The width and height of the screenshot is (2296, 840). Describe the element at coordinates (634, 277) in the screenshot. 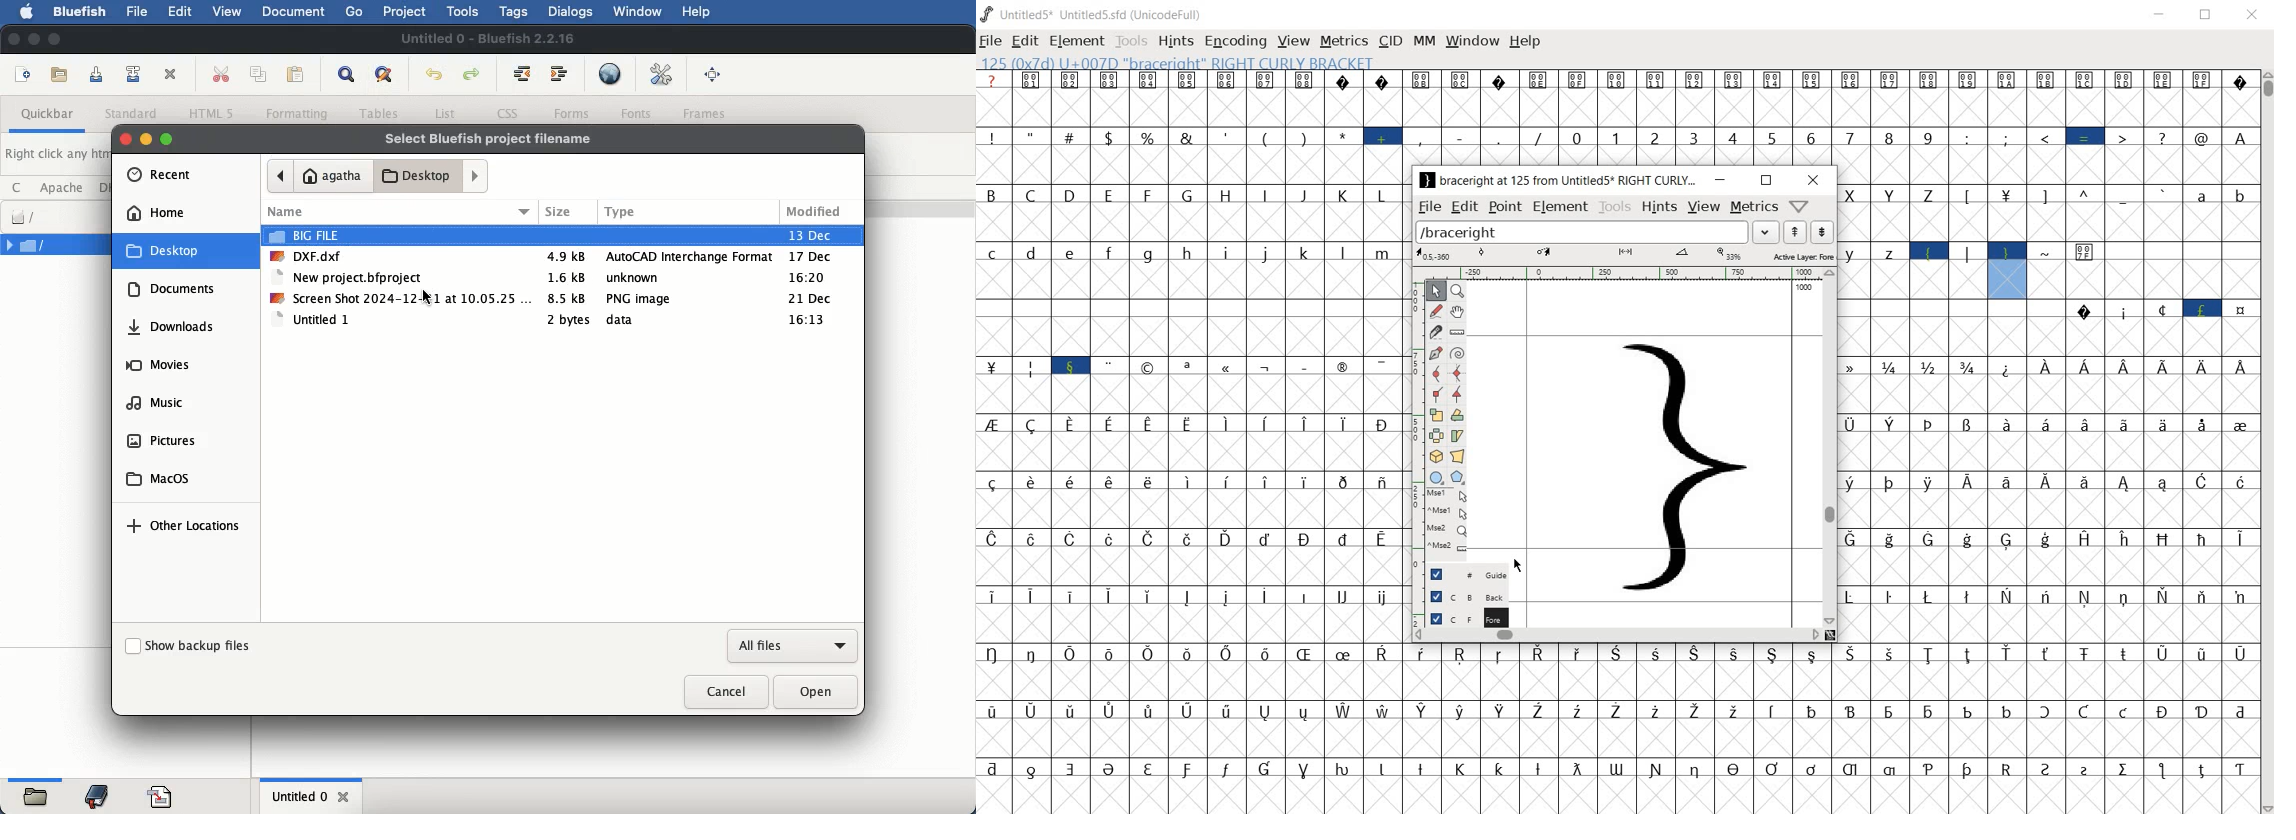

I see `Unknown` at that location.